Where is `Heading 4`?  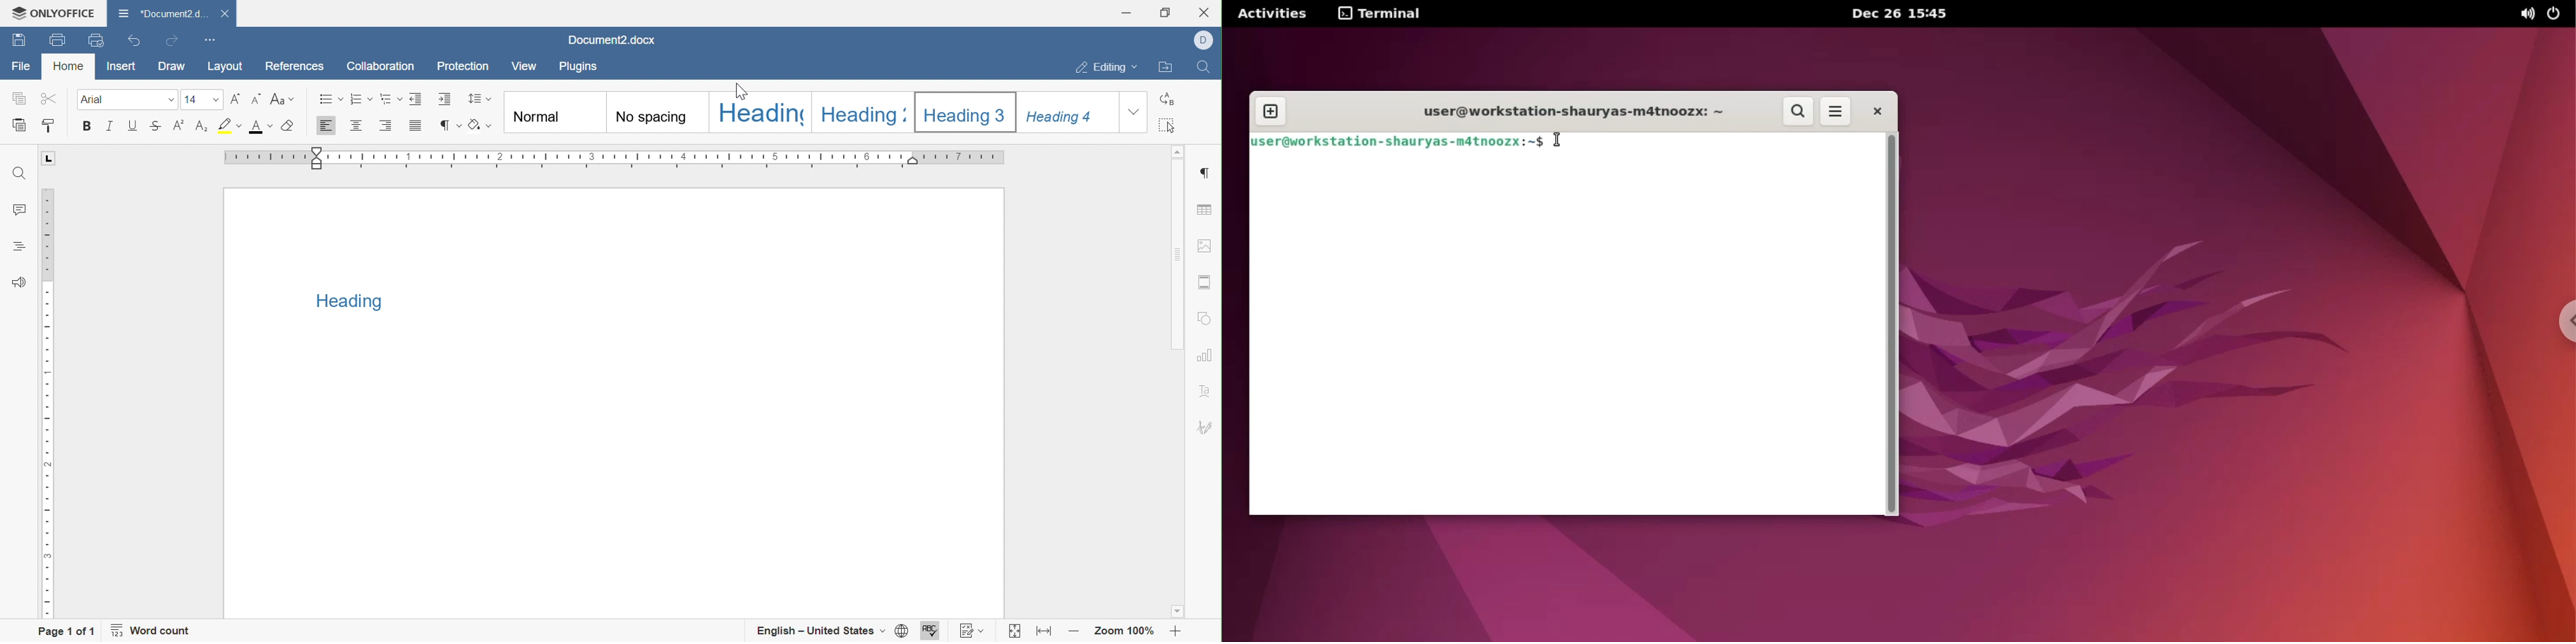 Heading 4 is located at coordinates (1069, 111).